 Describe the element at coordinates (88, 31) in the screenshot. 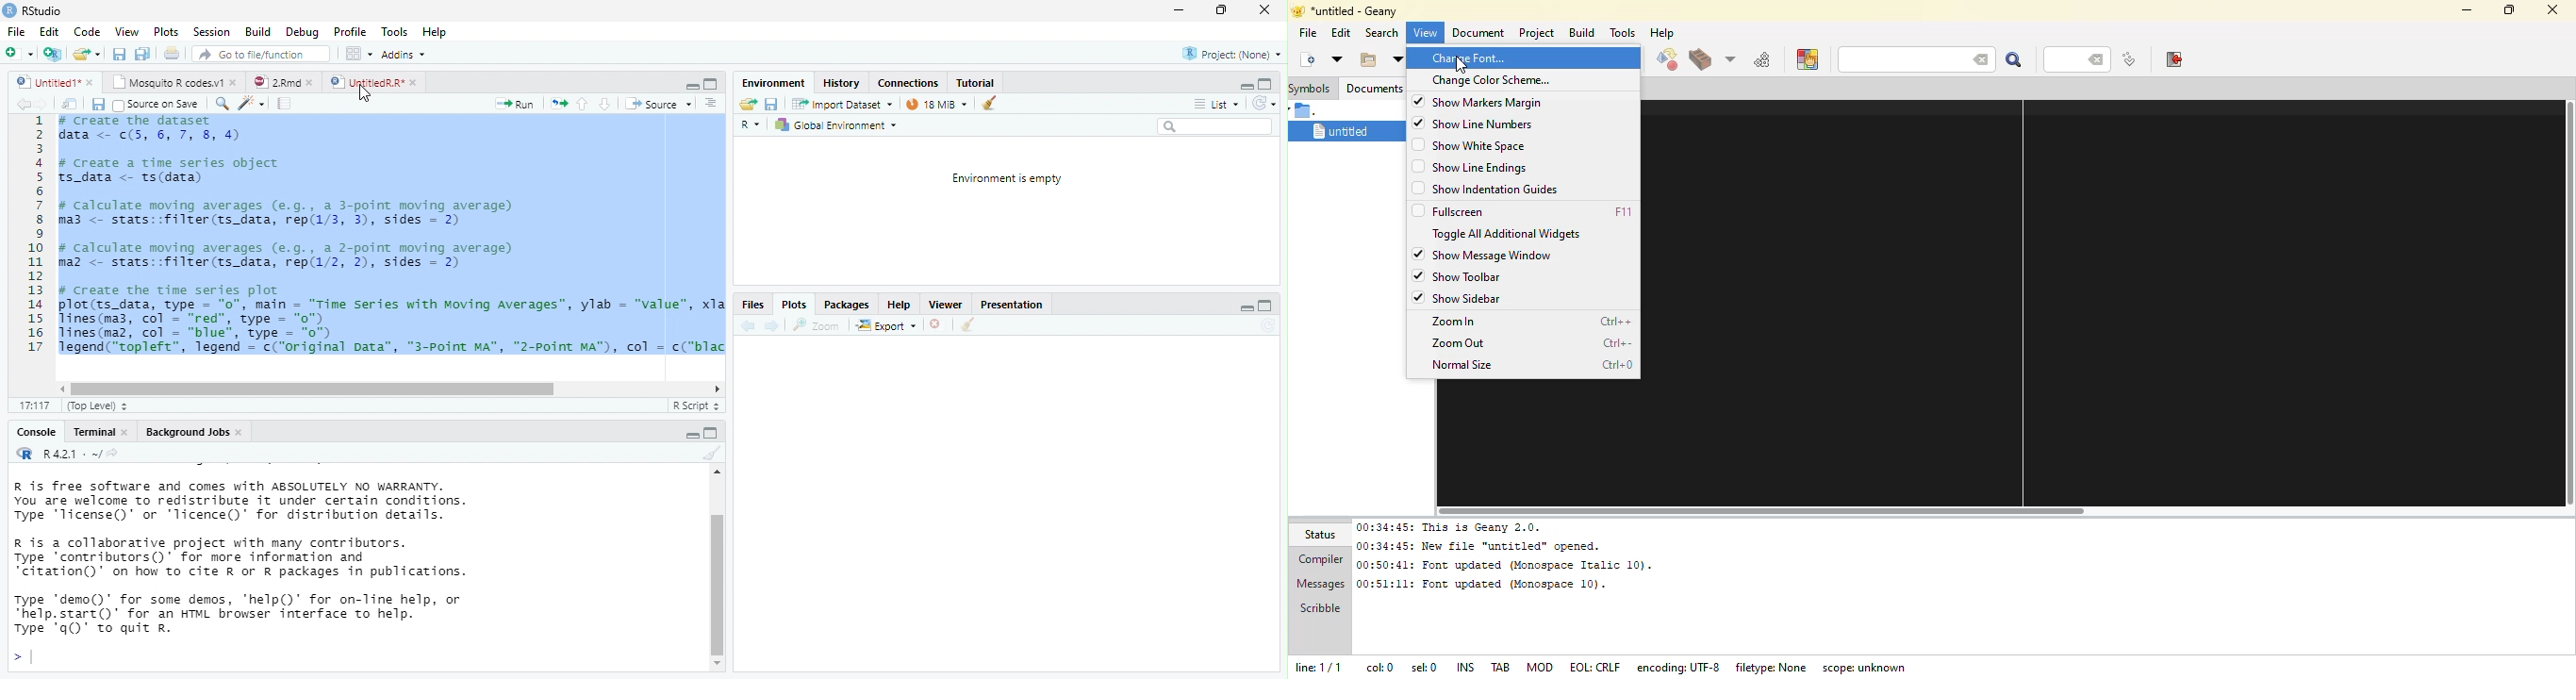

I see `Code` at that location.